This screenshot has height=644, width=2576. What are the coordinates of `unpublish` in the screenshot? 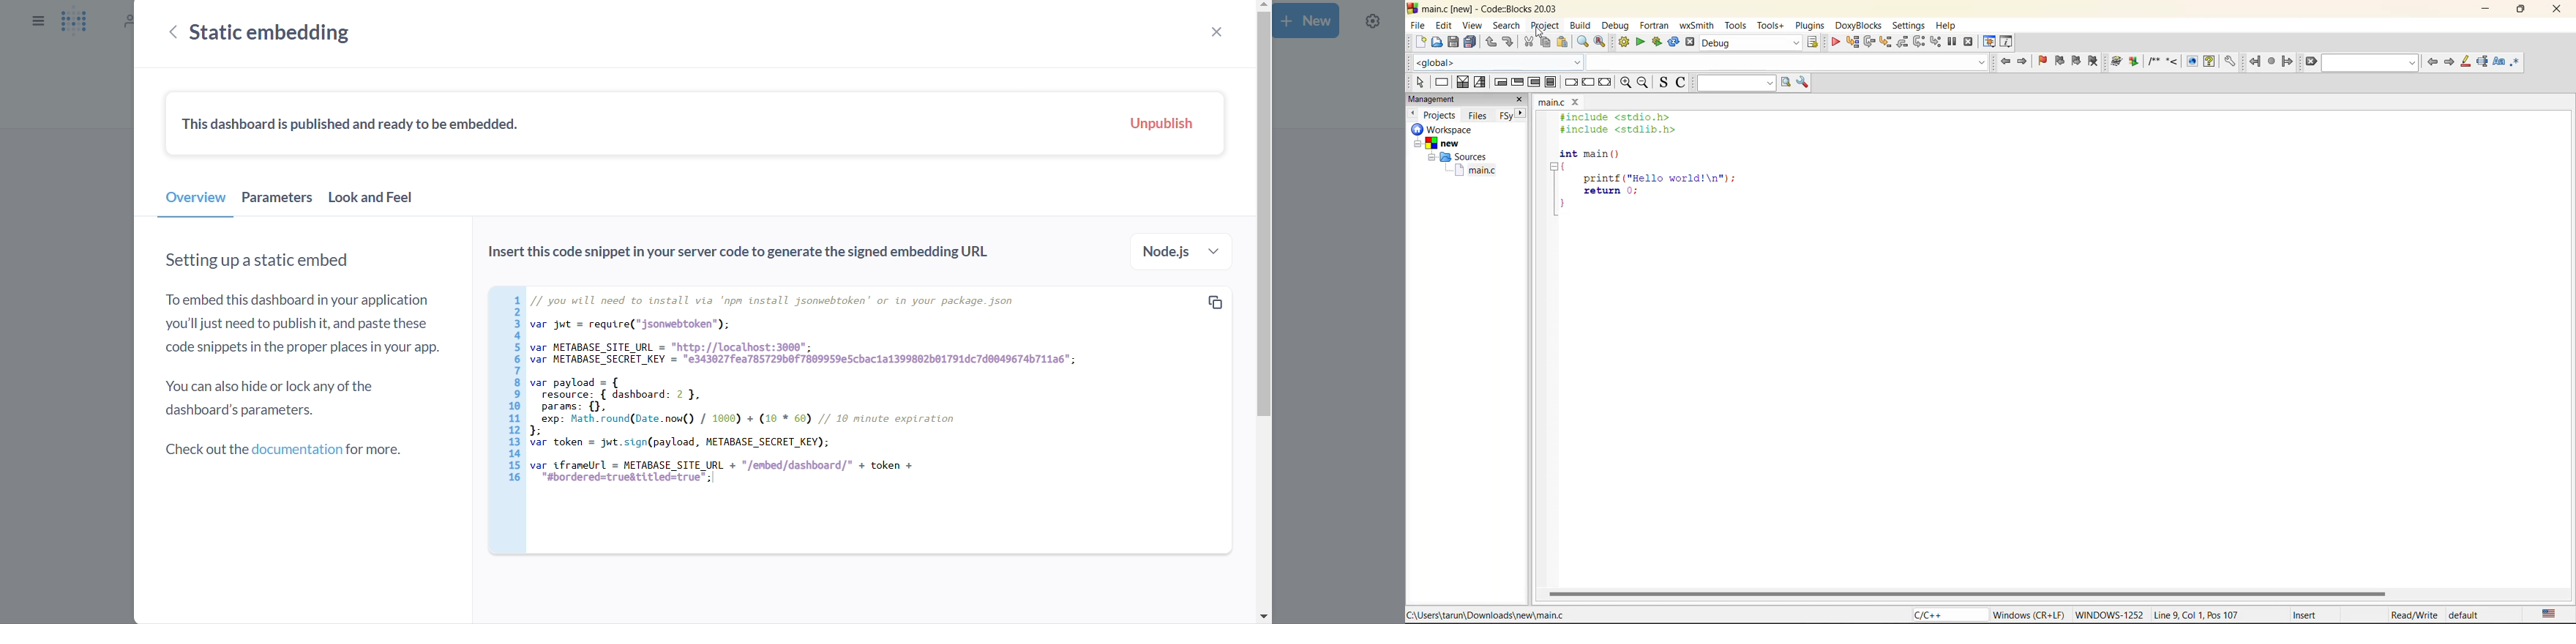 It's located at (1161, 124).